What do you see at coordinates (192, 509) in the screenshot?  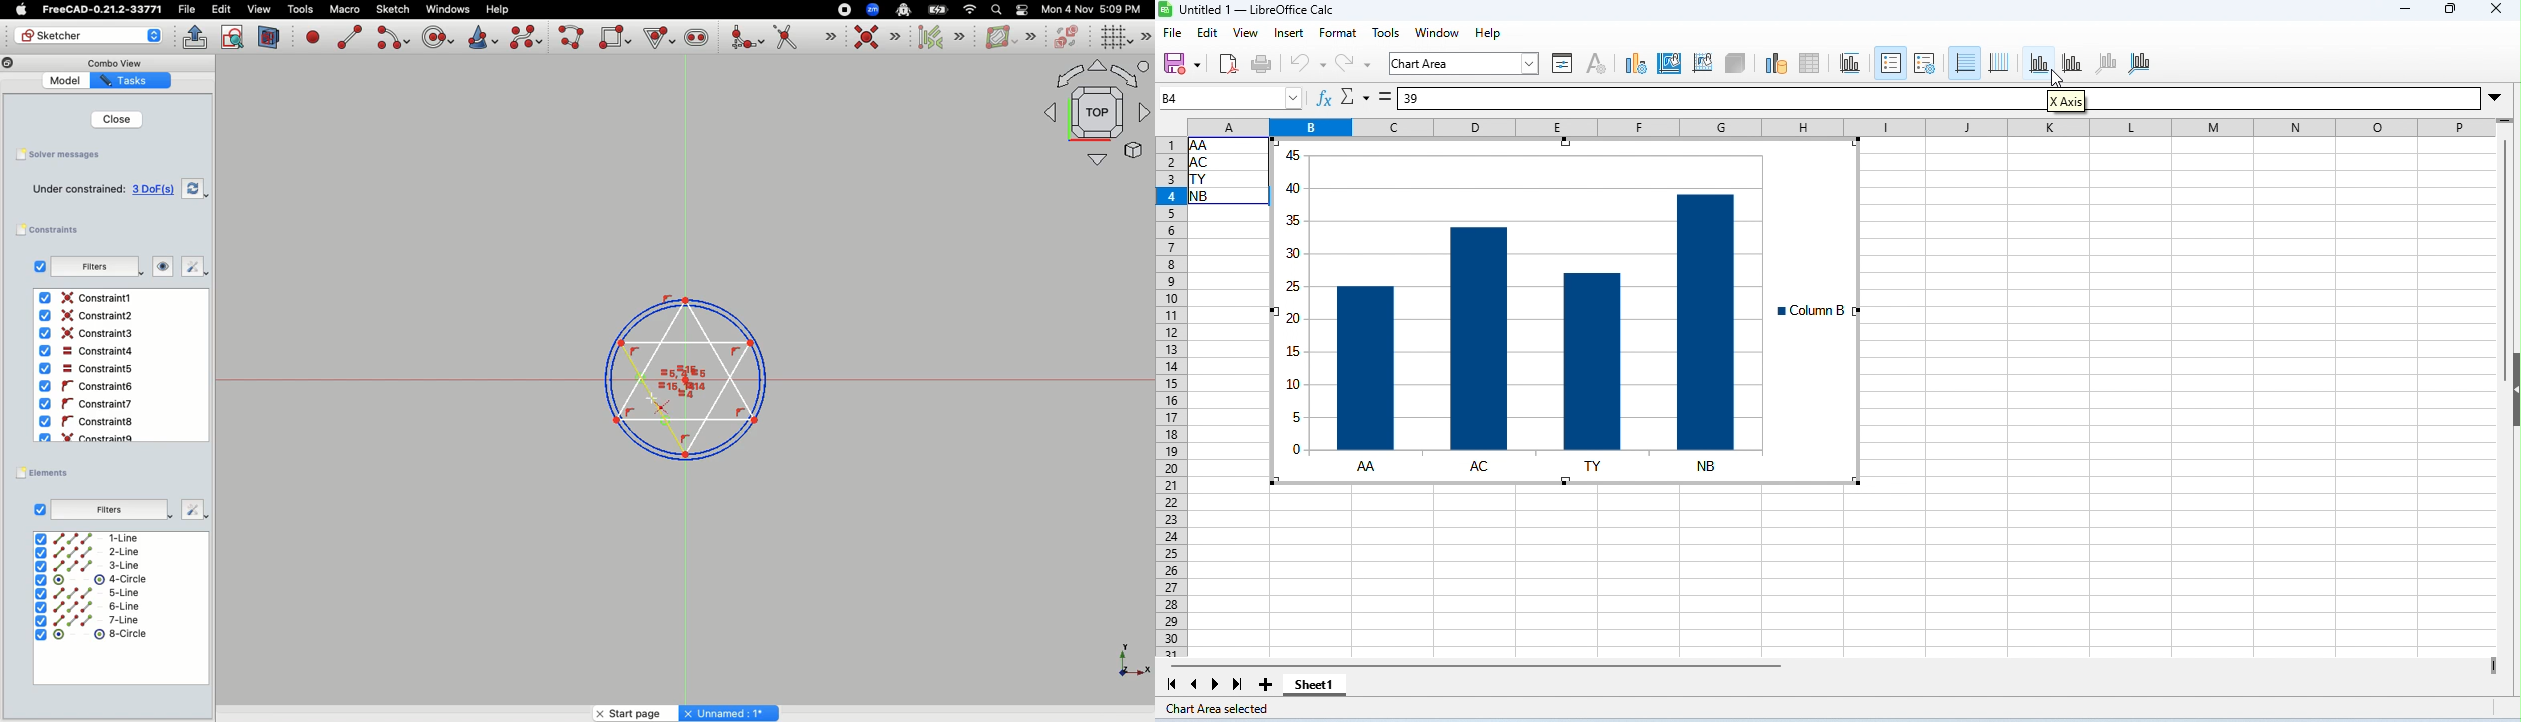 I see `Fix` at bounding box center [192, 509].